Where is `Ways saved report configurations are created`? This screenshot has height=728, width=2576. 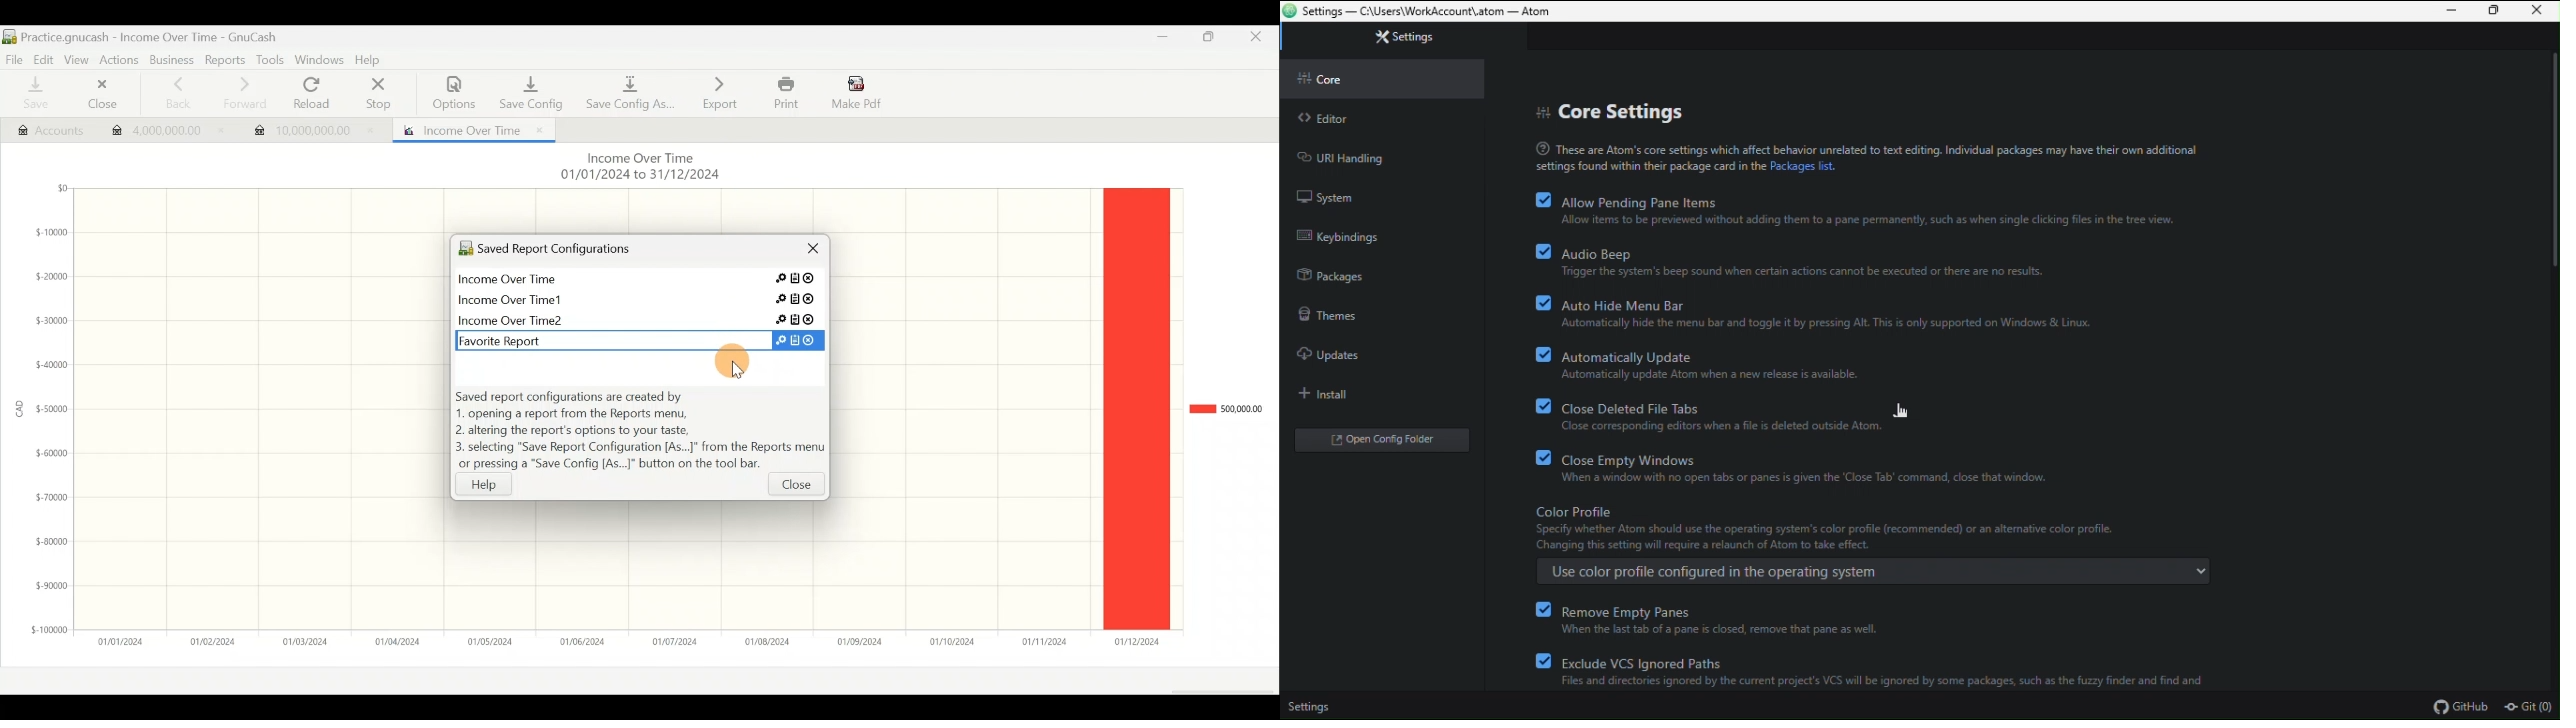
Ways saved report configurations are created is located at coordinates (640, 432).